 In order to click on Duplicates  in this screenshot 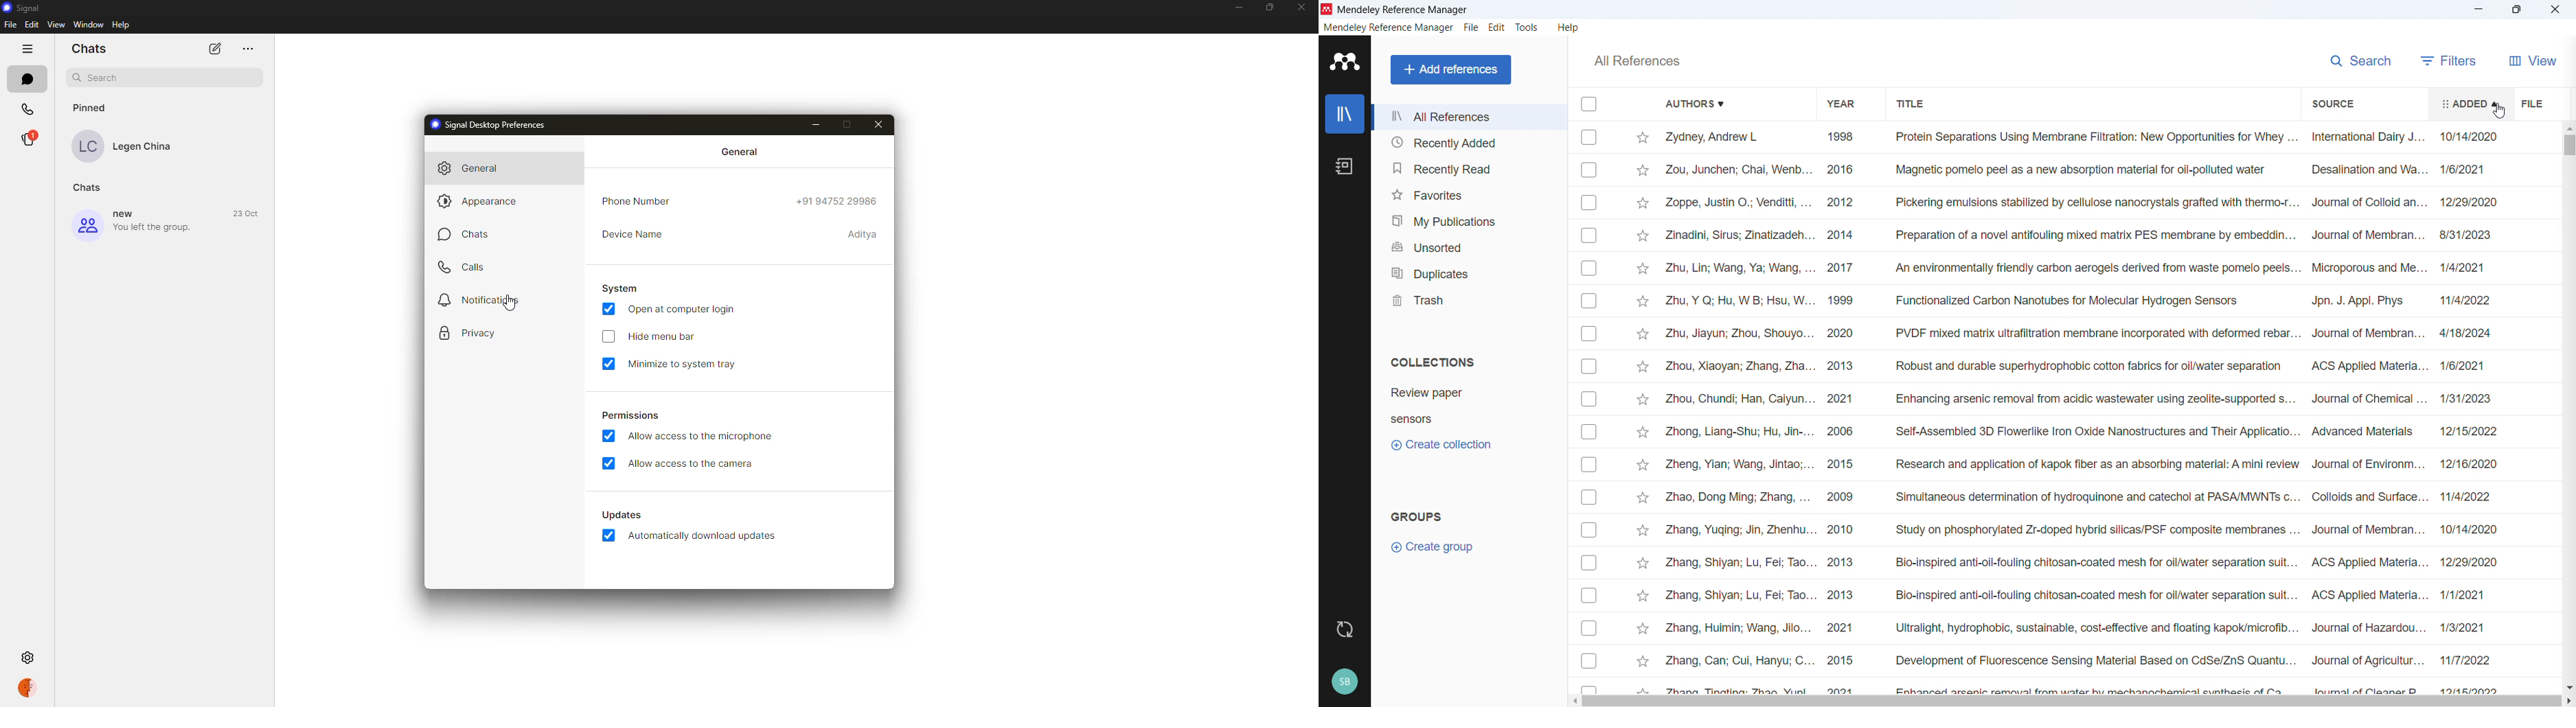, I will do `click(1468, 270)`.